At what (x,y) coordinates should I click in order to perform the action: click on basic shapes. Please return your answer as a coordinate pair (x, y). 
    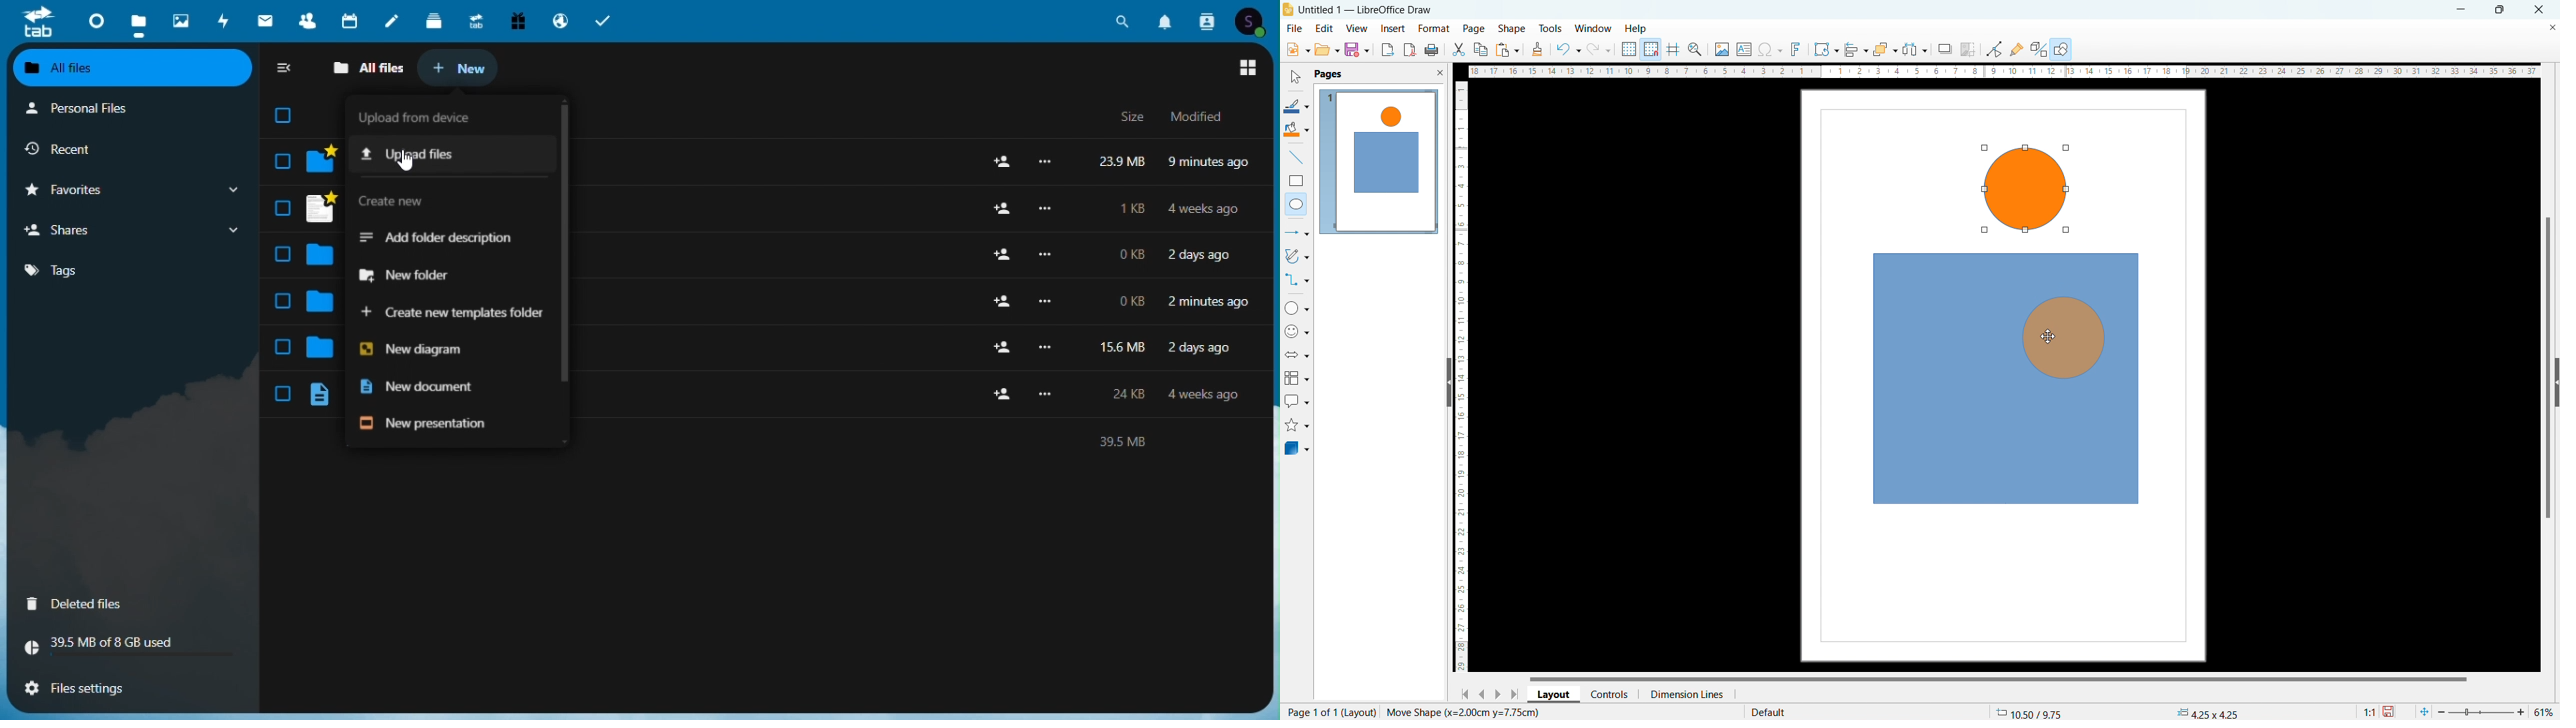
    Looking at the image, I should click on (1297, 307).